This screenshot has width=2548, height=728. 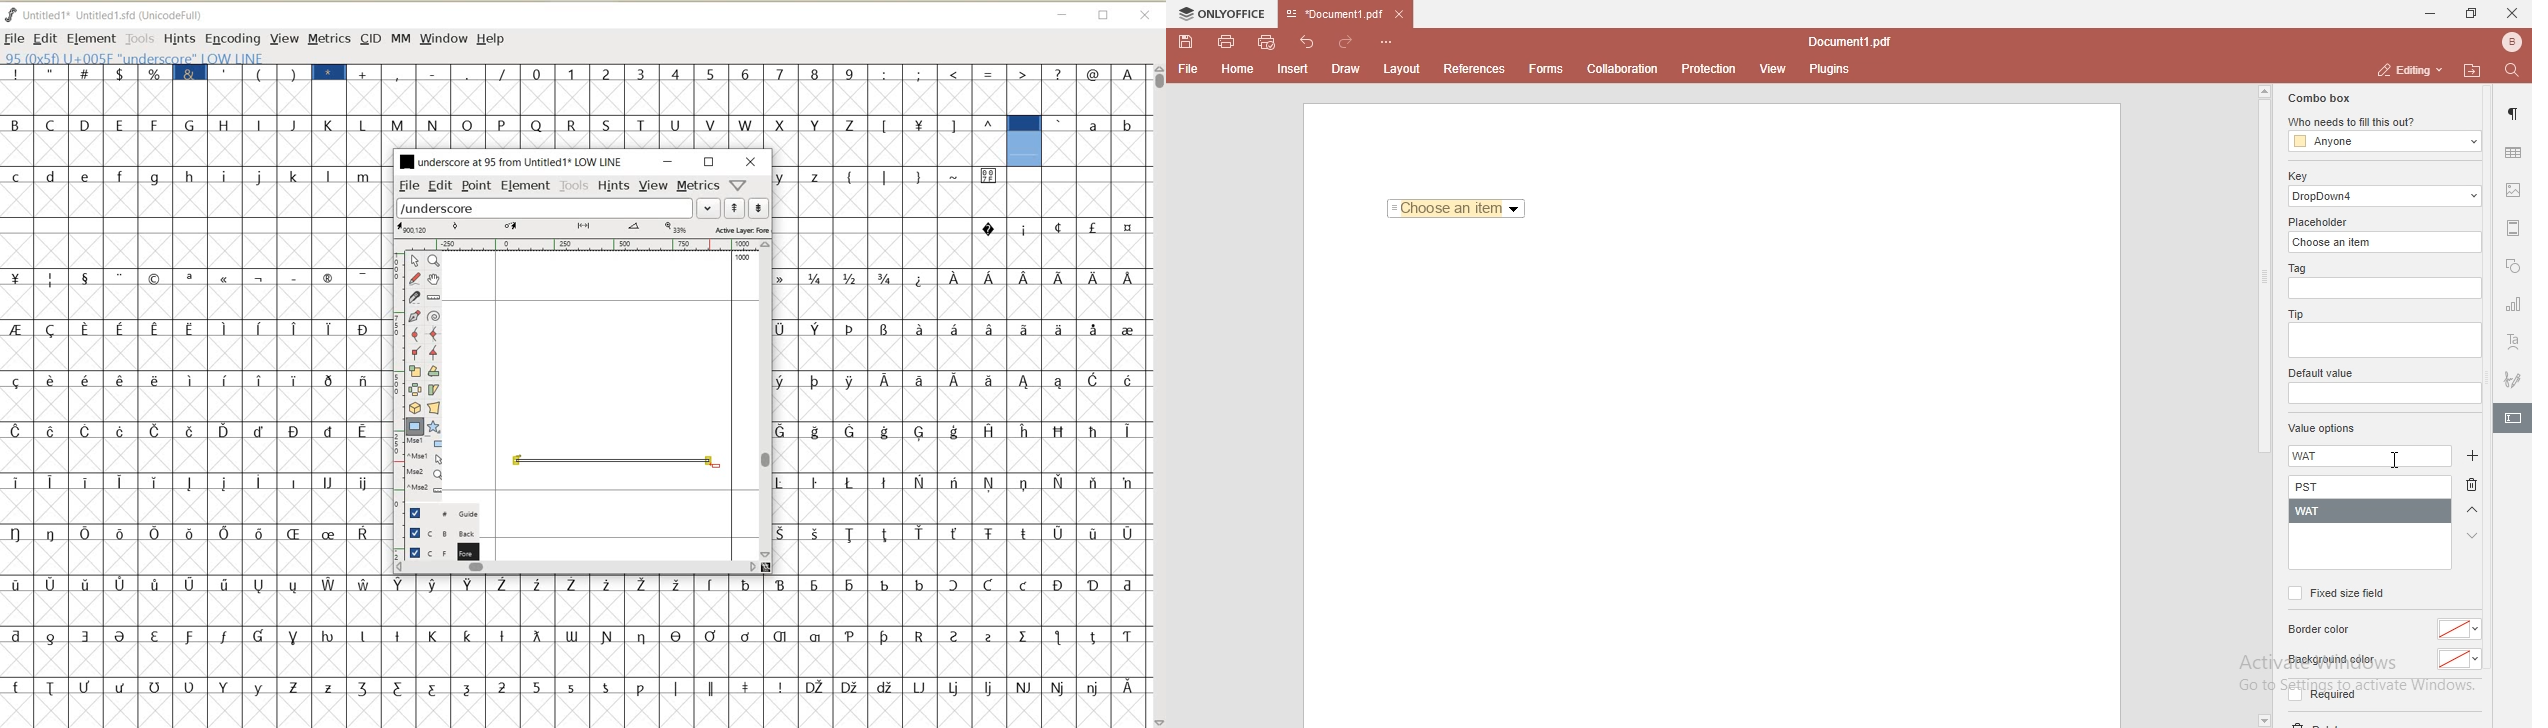 What do you see at coordinates (710, 162) in the screenshot?
I see `RESTORE` at bounding box center [710, 162].